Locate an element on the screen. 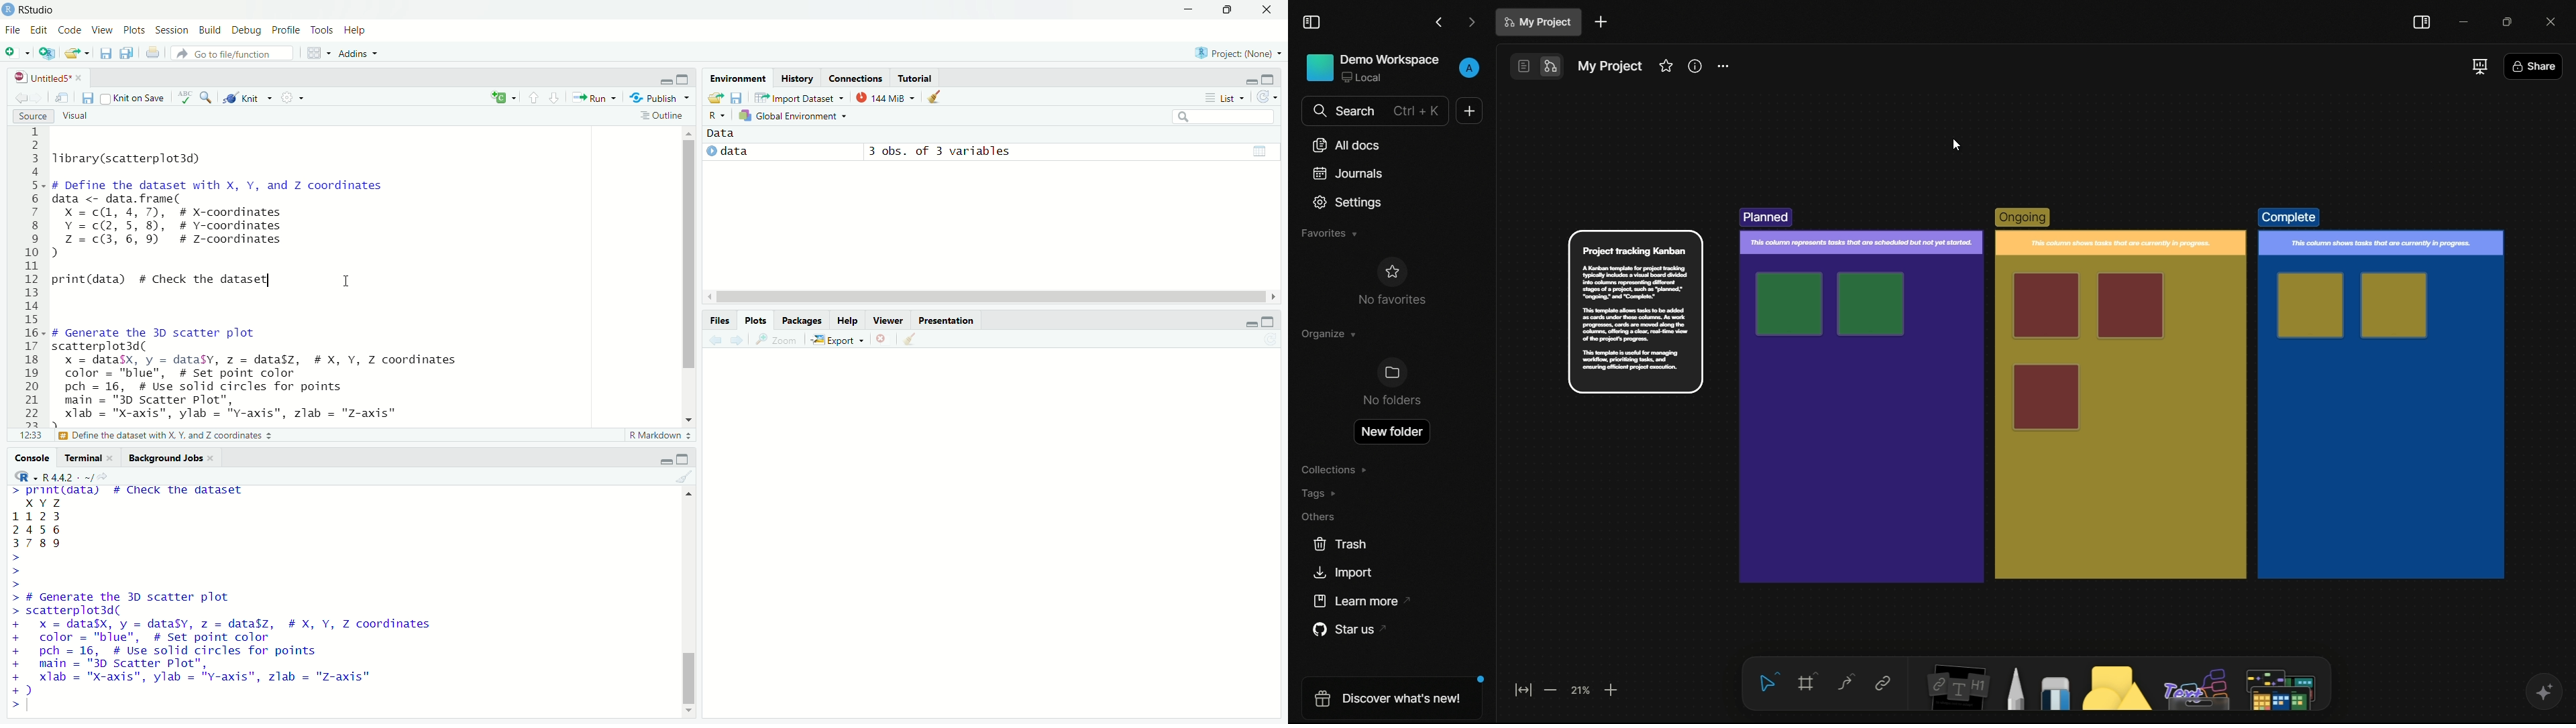 The width and height of the screenshot is (2576, 728). data table is located at coordinates (1260, 152).